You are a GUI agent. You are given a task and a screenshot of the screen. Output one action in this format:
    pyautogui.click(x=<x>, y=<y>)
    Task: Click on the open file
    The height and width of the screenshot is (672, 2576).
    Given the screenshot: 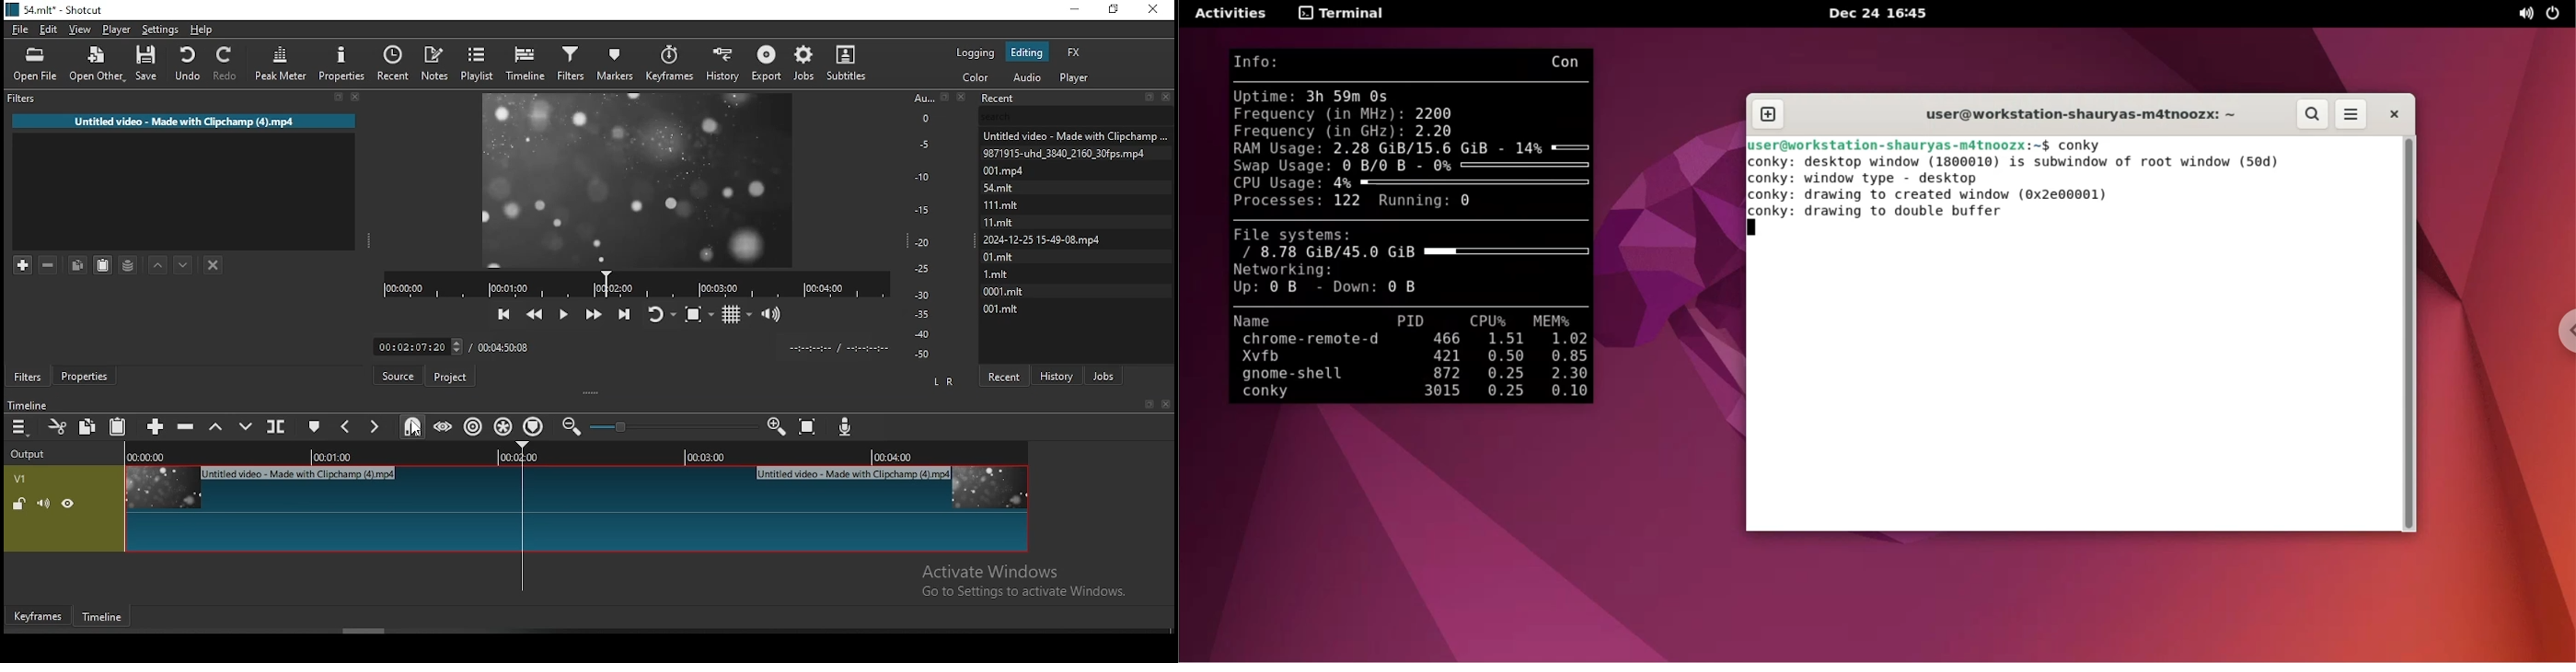 What is the action you would take?
    pyautogui.click(x=37, y=65)
    